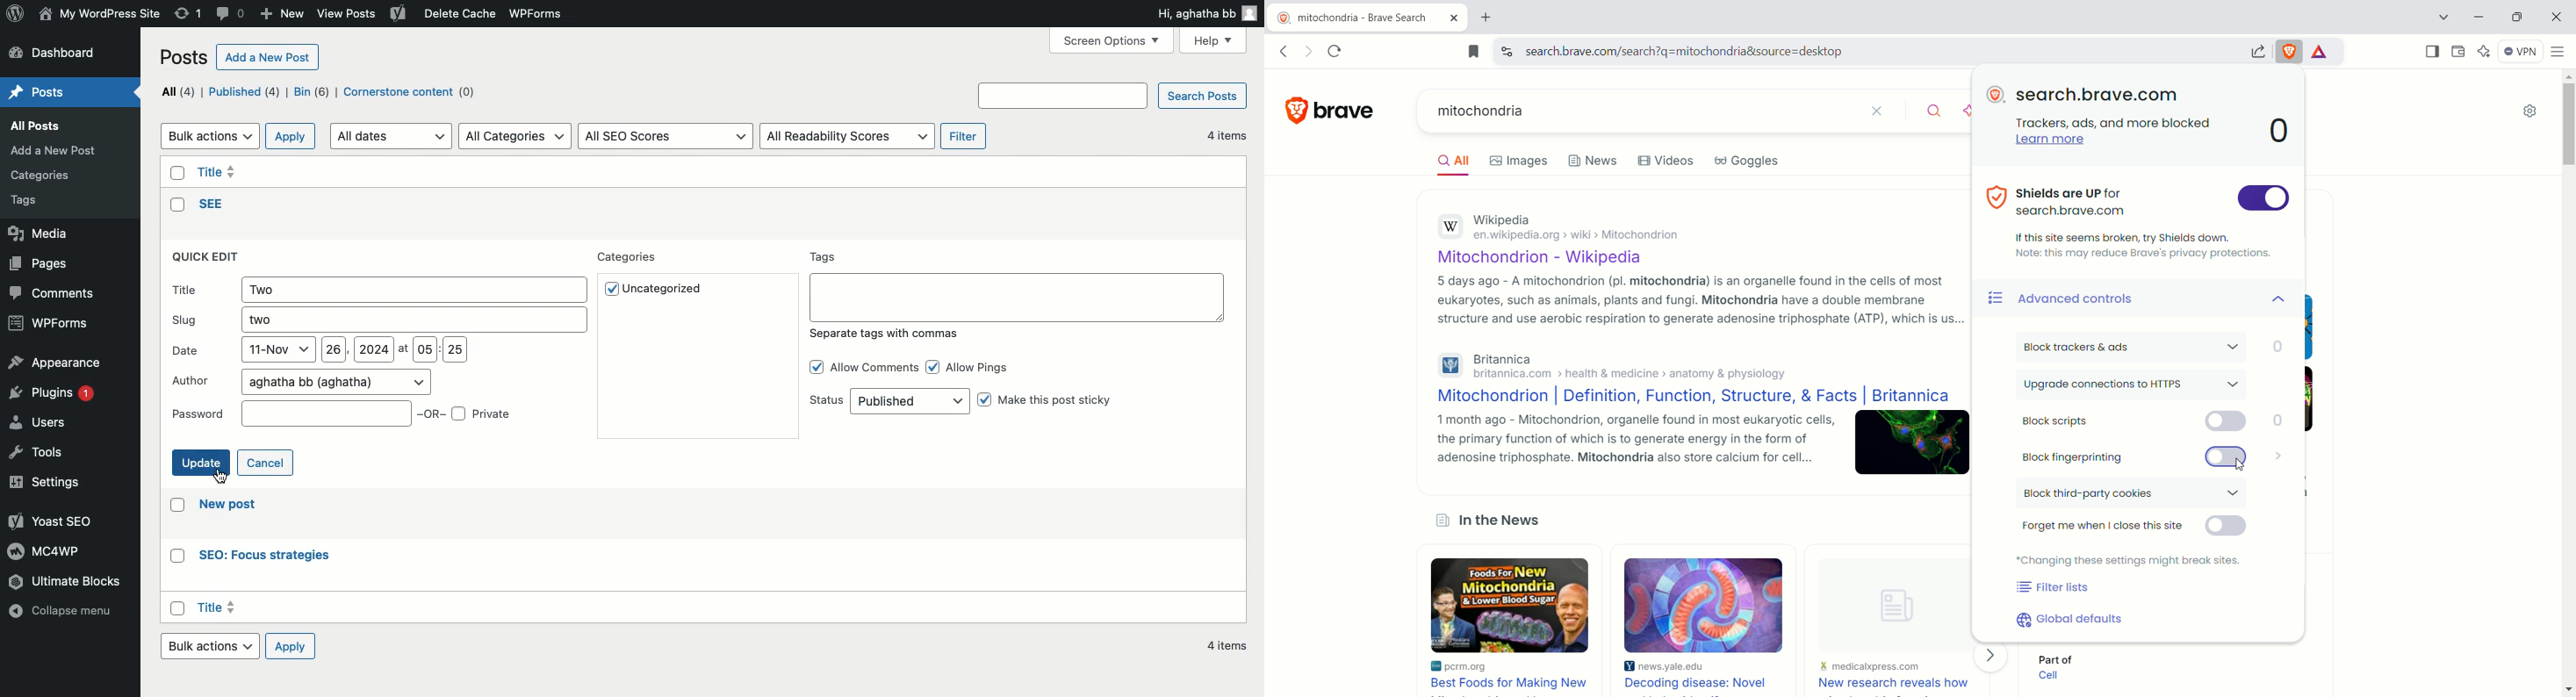  I want to click on 5 days ago - A mitochondrion (pl. mitochondria) is an organelle found in the cells of most
eukaryotes, such as animals, plants and fungi. Mitochondria have a double membrane
structure and use aerobic respiration to generate adenosine triphosphate (ATP), which is us..., so click(1702, 300).